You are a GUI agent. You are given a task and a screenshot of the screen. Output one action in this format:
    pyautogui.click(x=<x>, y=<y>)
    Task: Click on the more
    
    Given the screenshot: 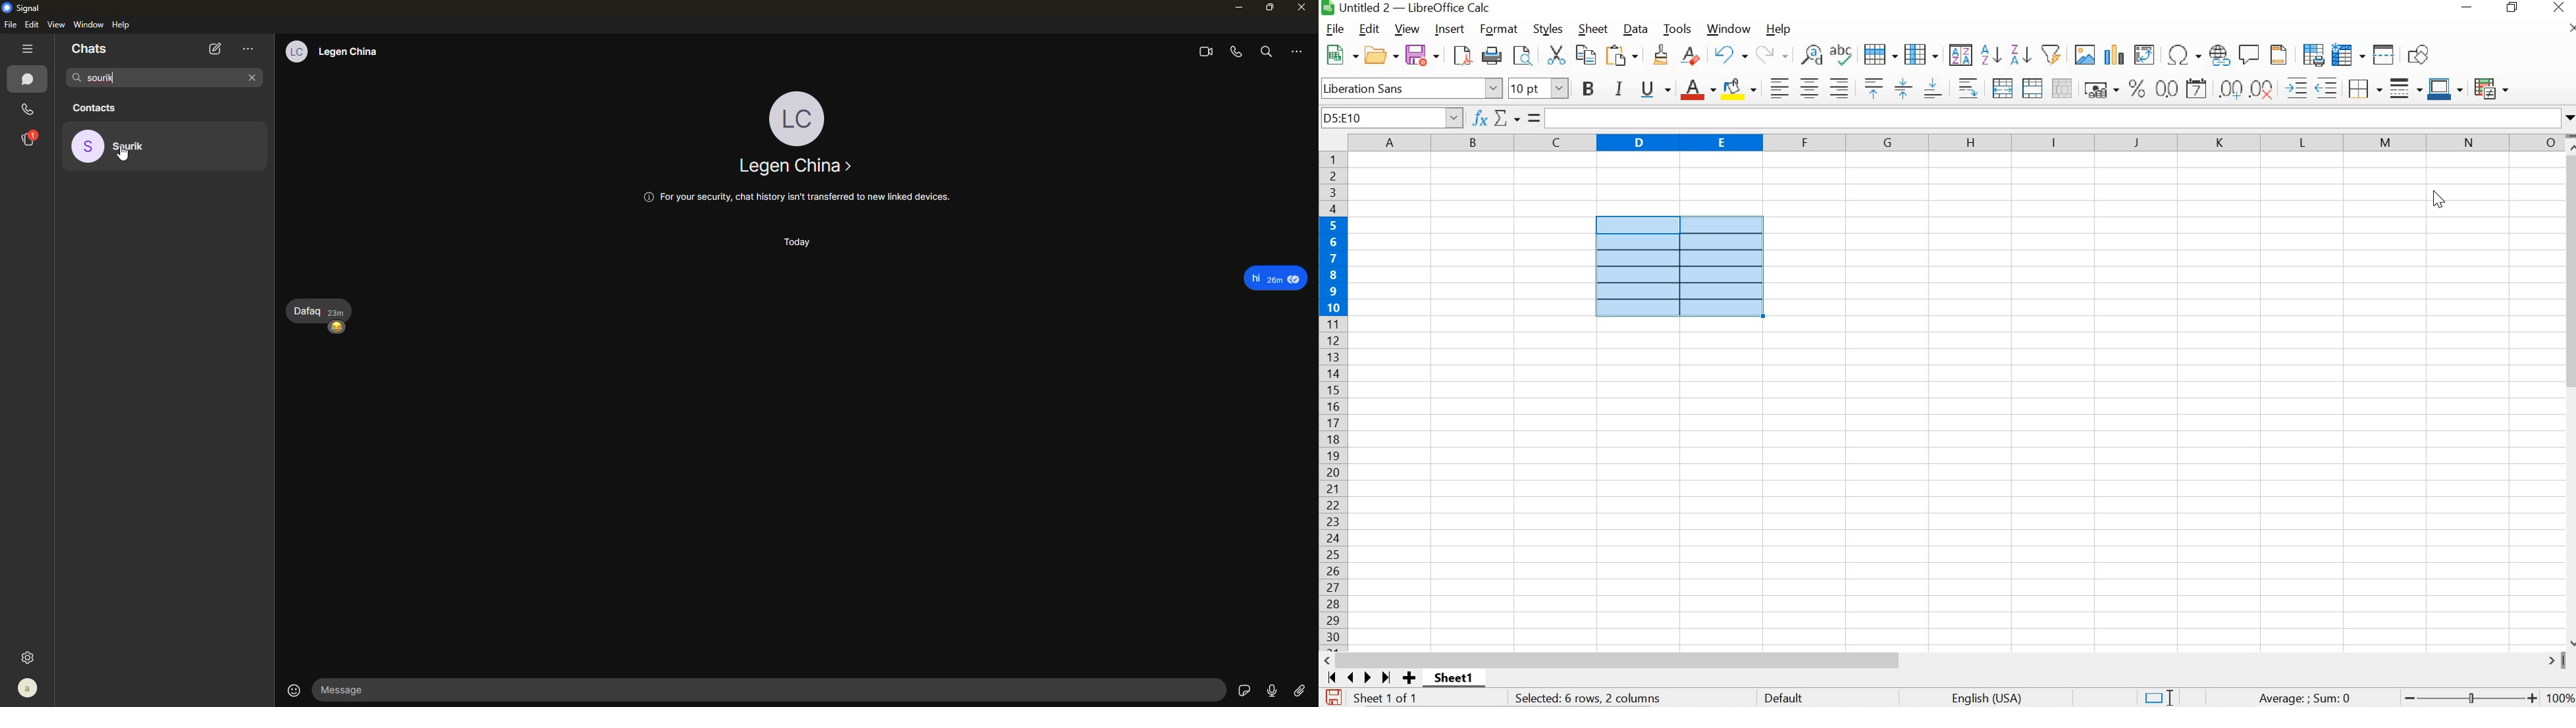 What is the action you would take?
    pyautogui.click(x=249, y=49)
    